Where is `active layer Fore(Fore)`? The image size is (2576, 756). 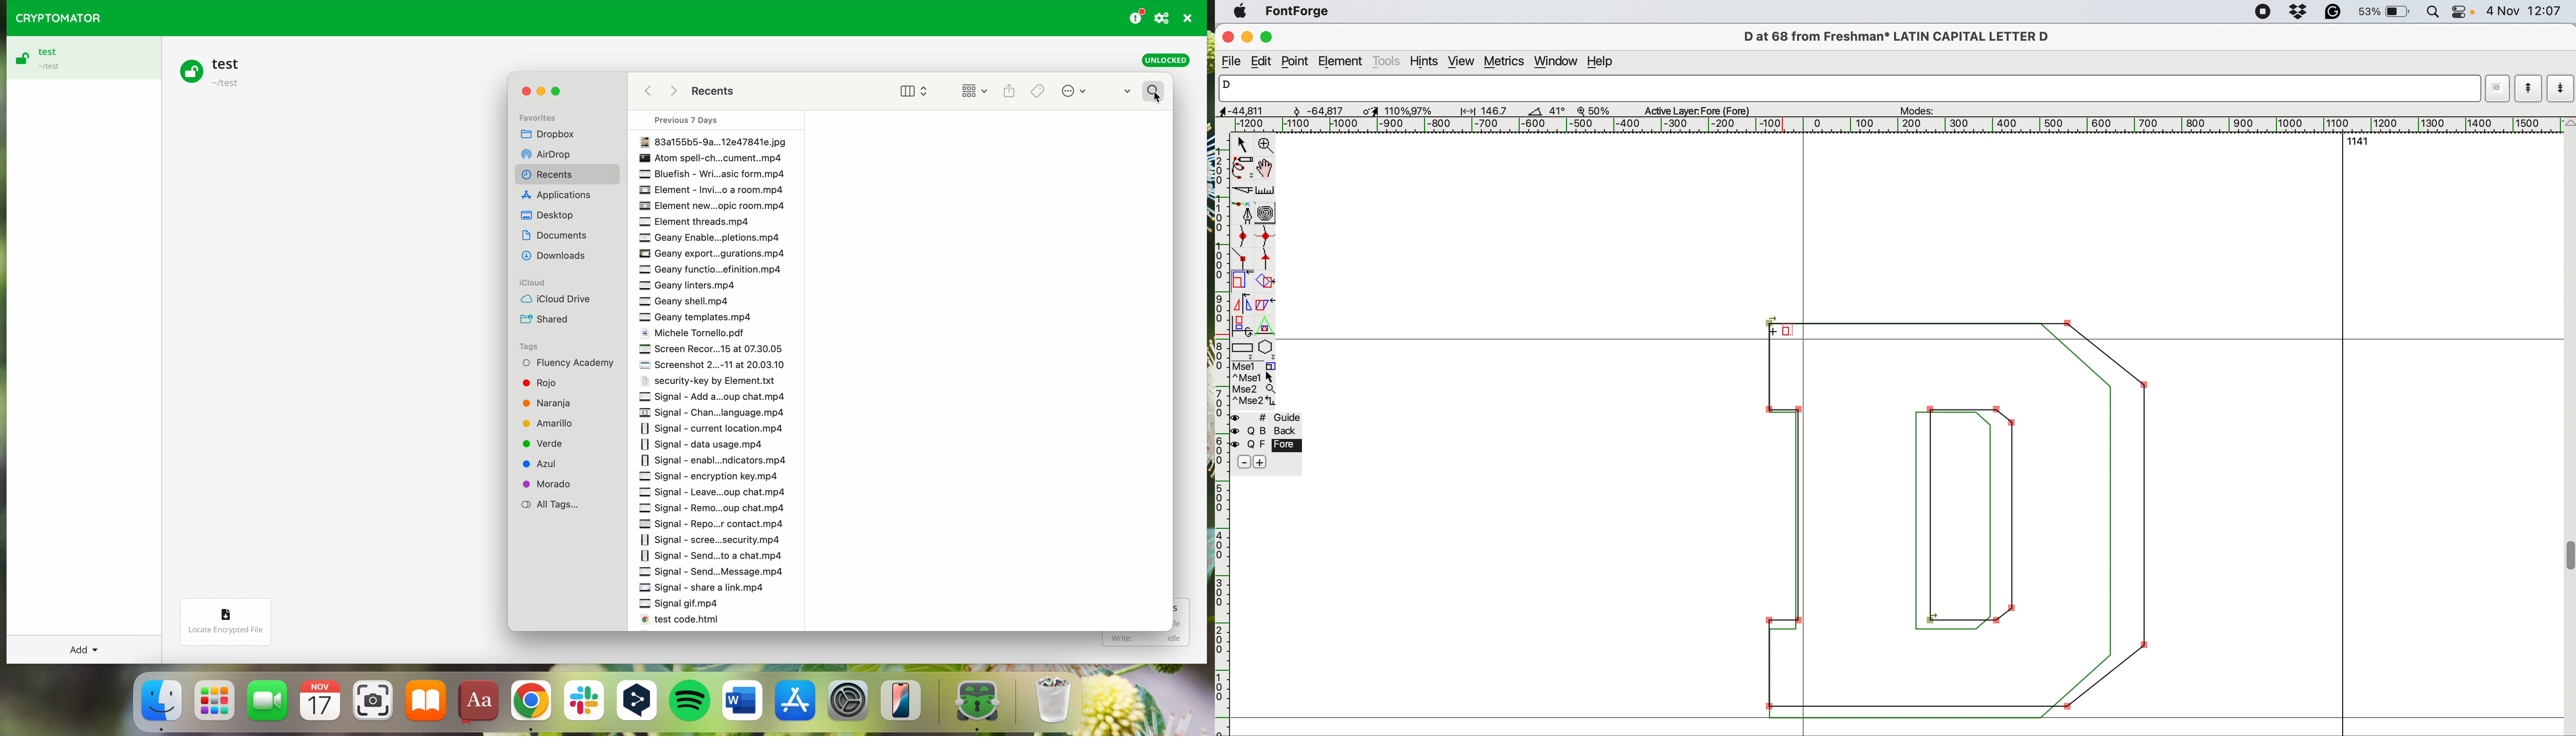
active layer Fore(Fore) is located at coordinates (1702, 112).